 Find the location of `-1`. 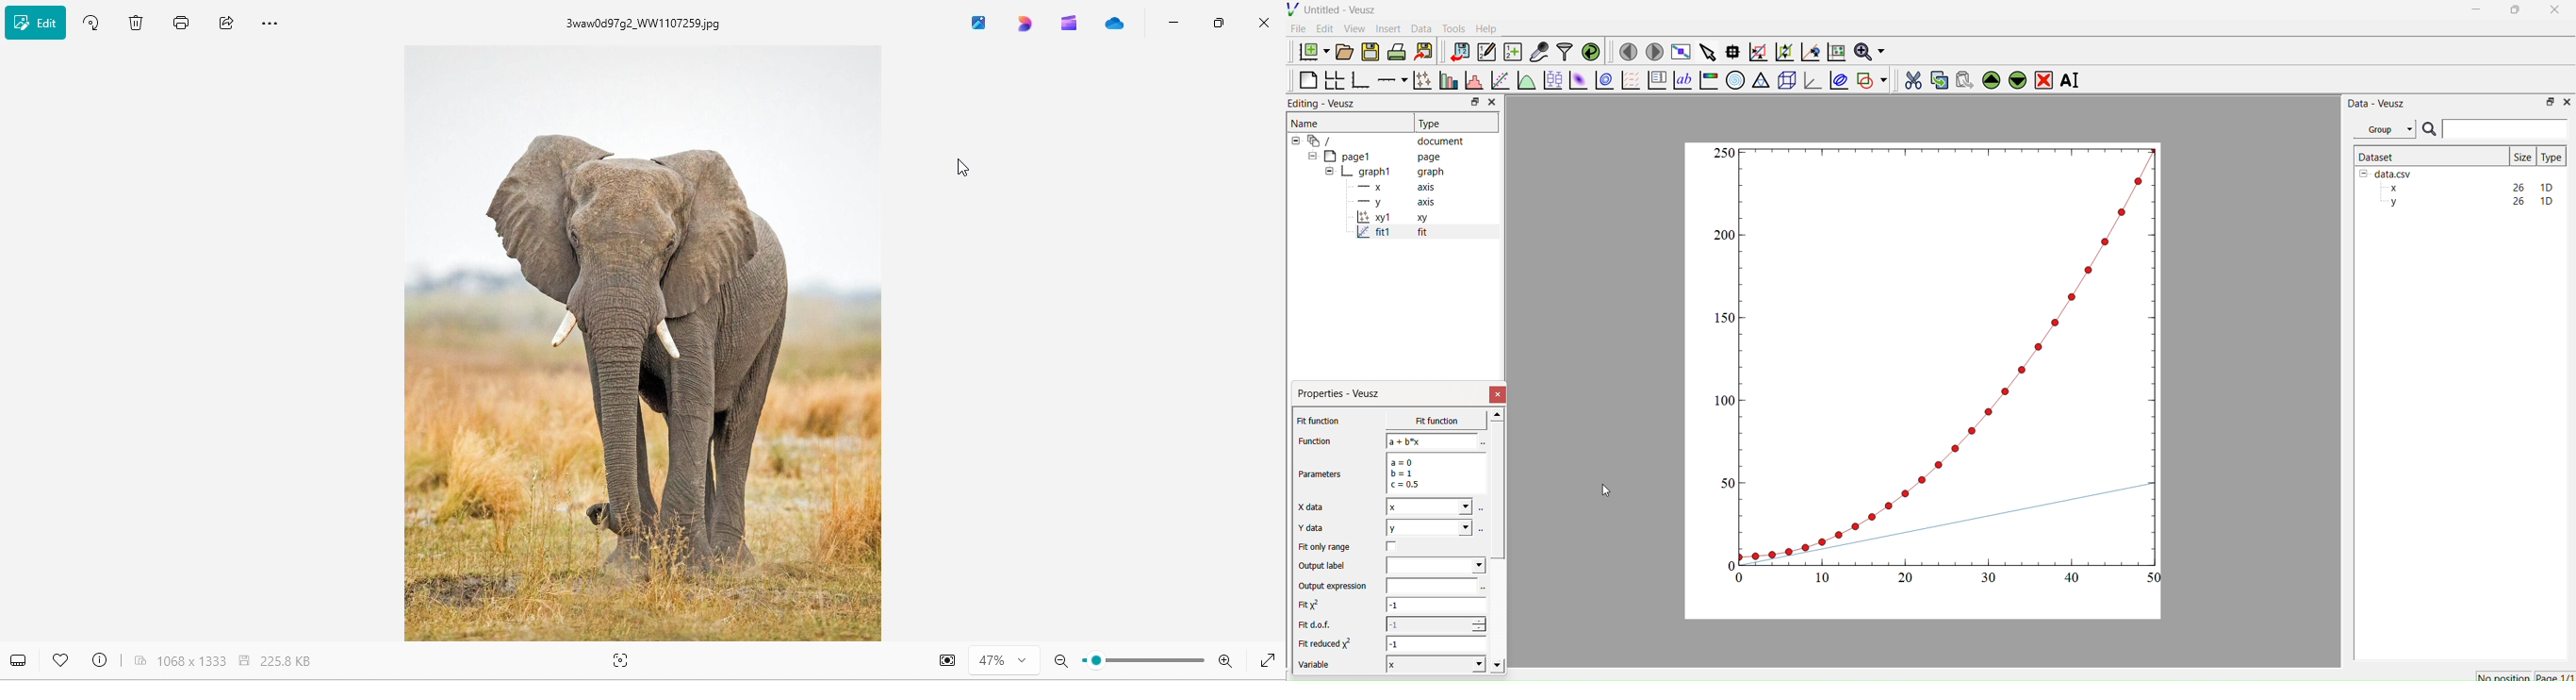

-1 is located at coordinates (1438, 643).